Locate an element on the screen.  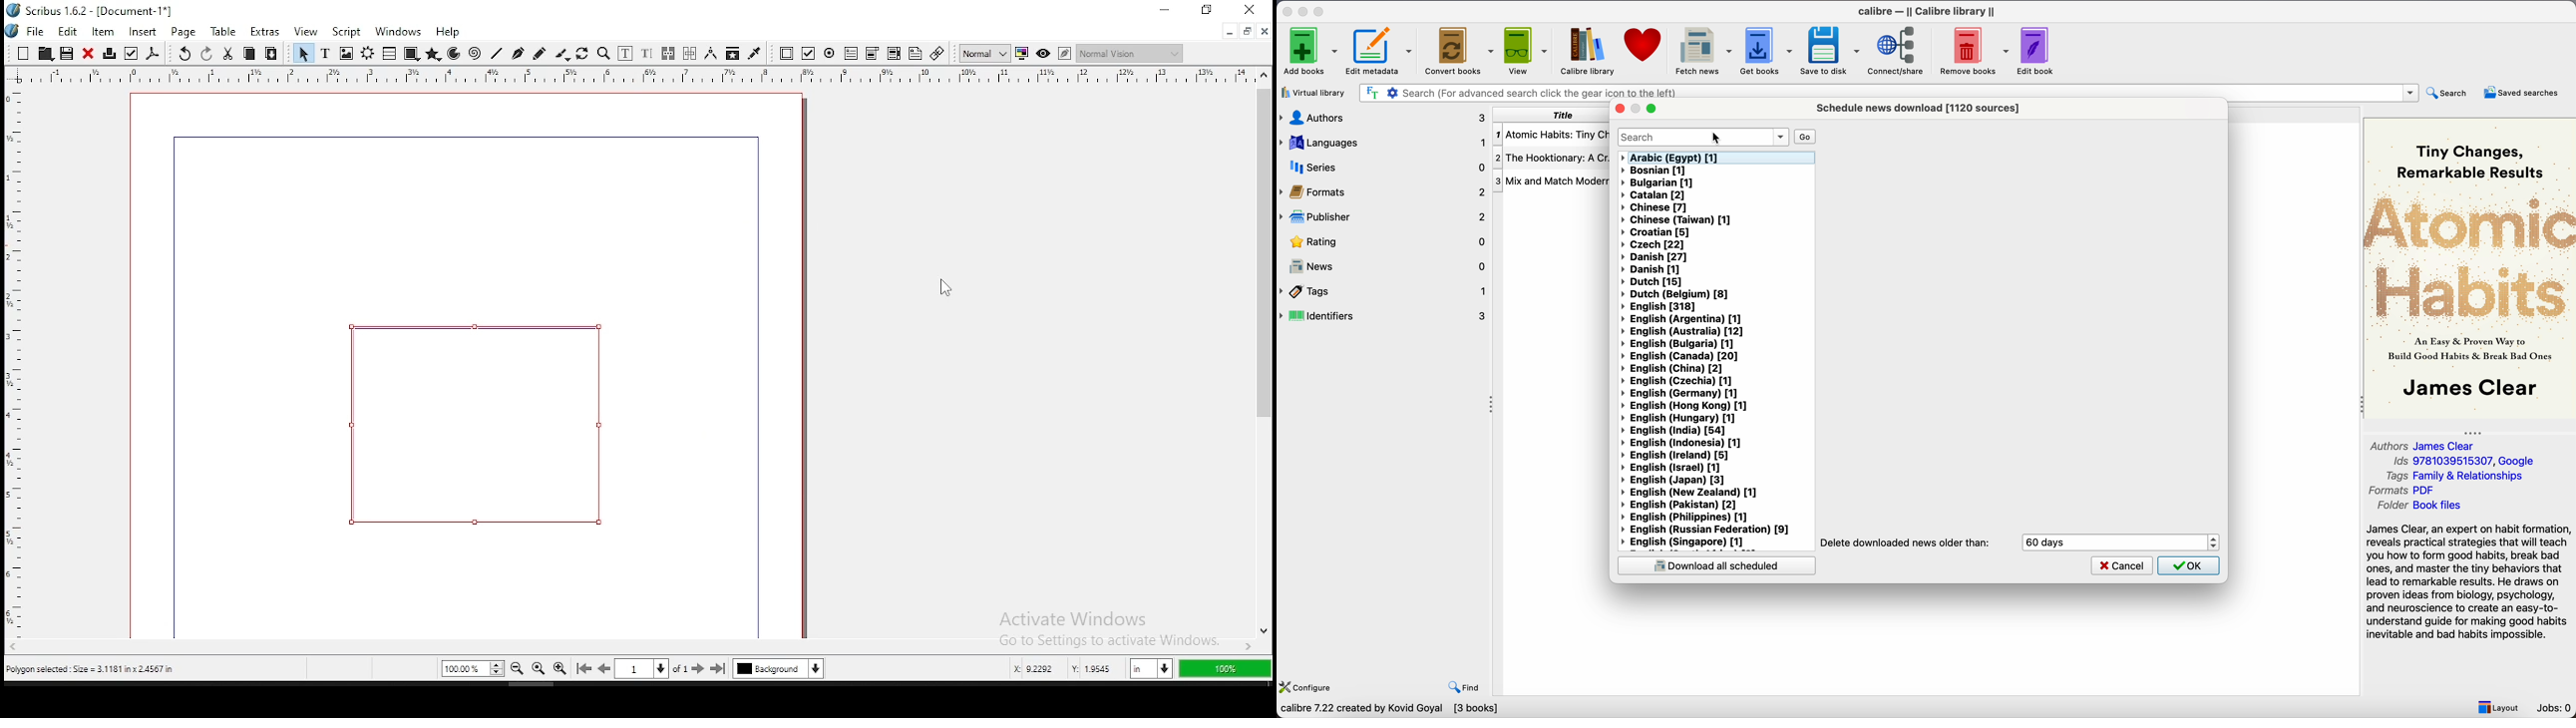
save as pdf is located at coordinates (153, 54).